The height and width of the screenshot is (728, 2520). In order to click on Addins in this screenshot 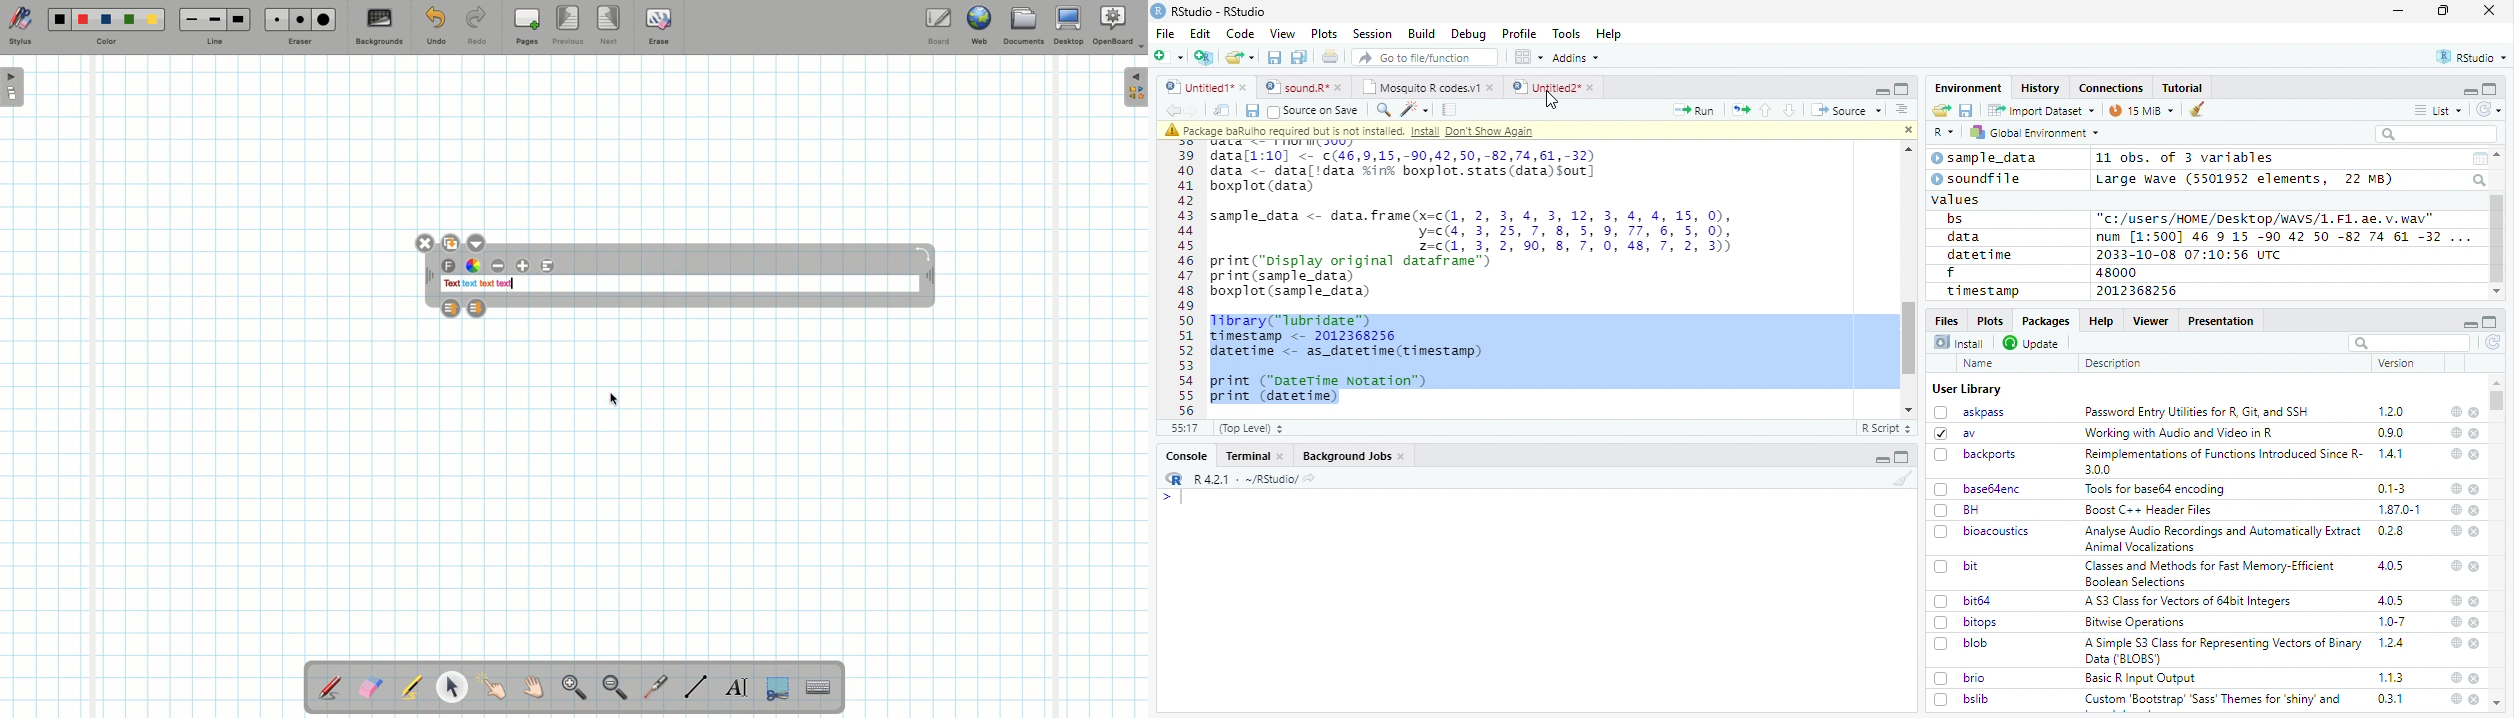, I will do `click(1576, 58)`.